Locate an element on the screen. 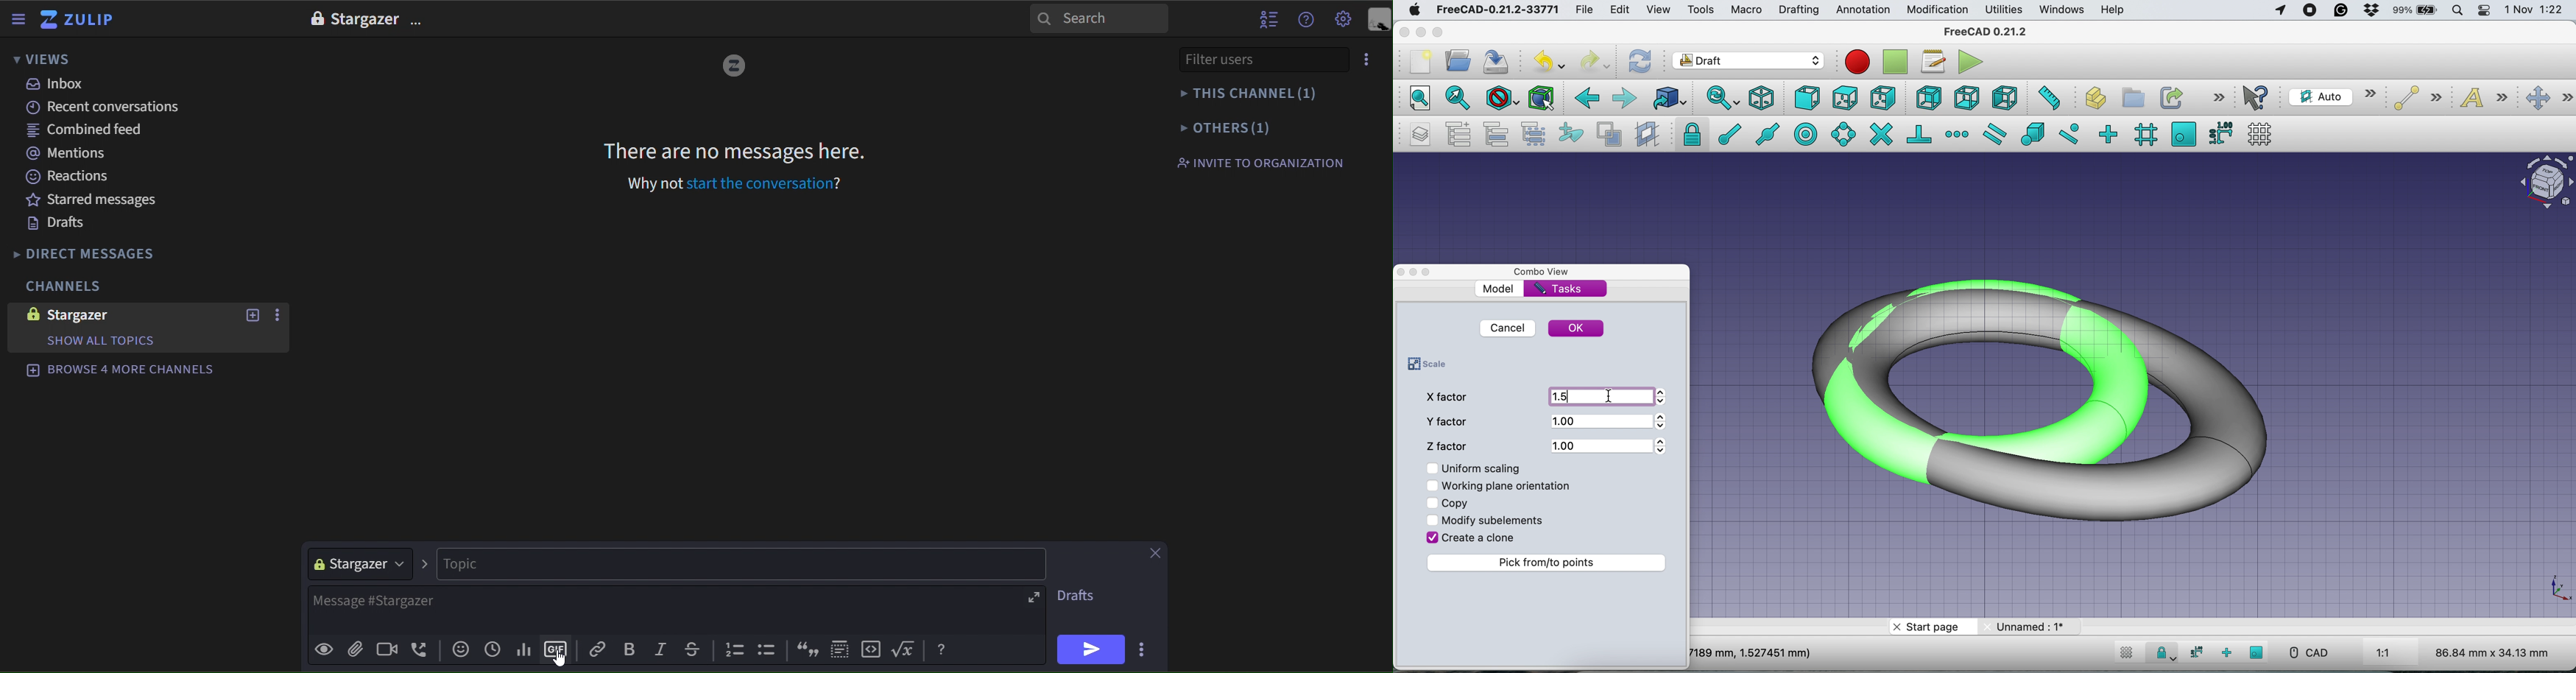  1:1 is located at coordinates (2394, 654).